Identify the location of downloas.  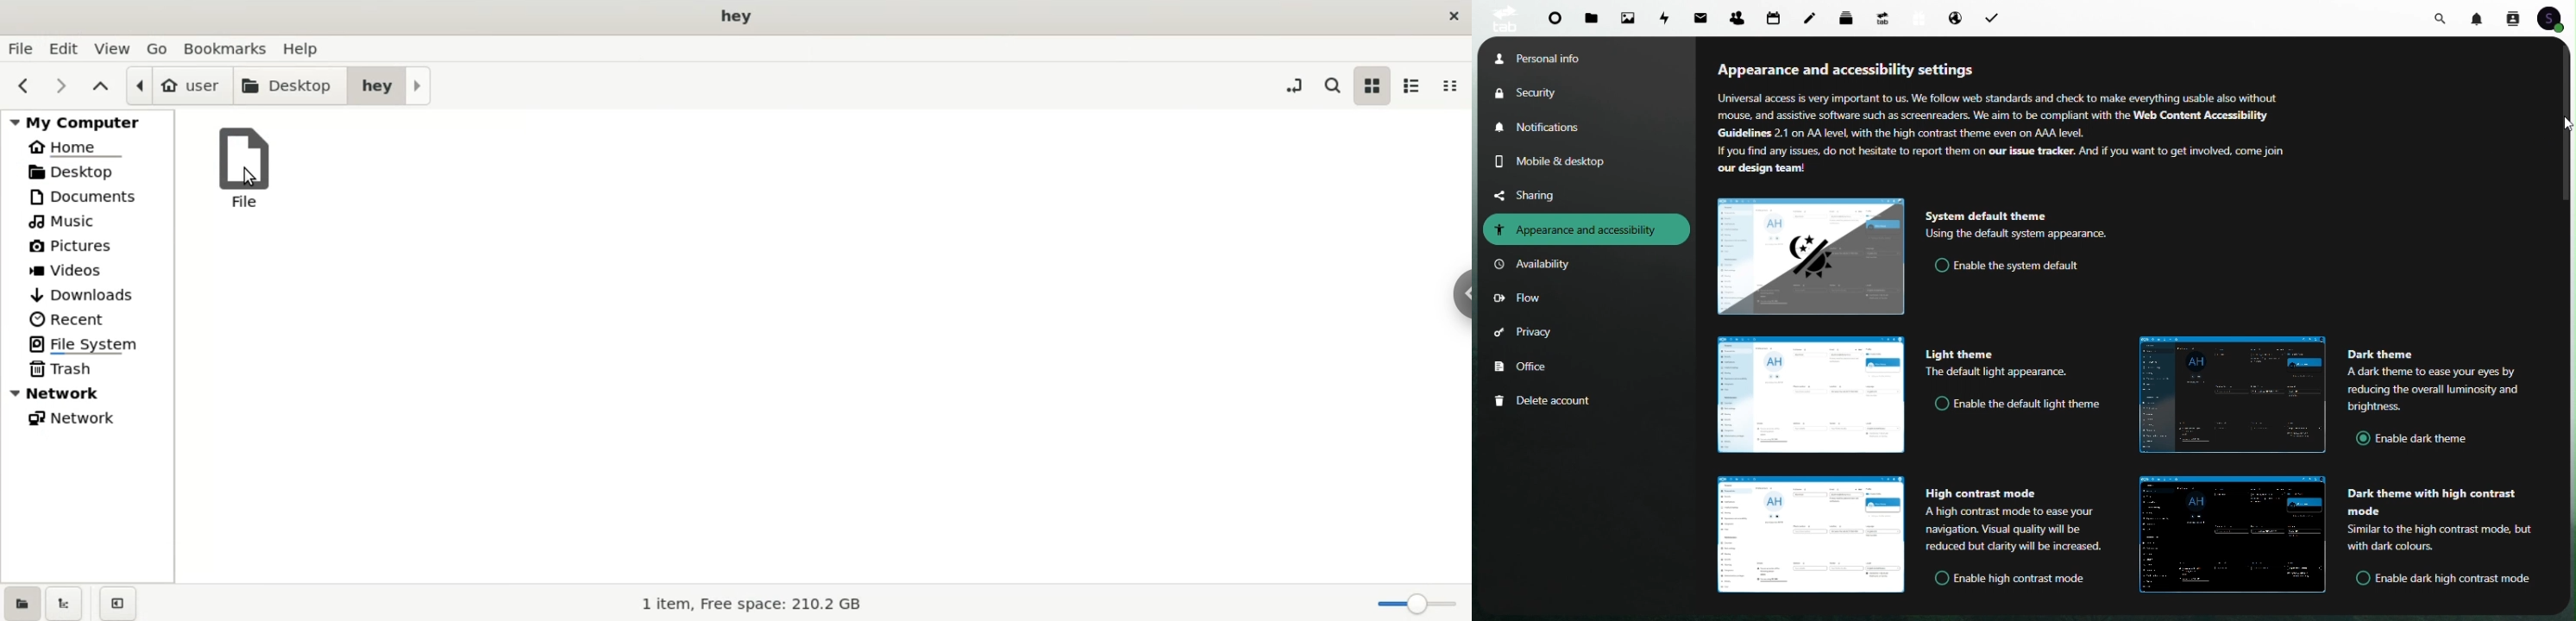
(88, 294).